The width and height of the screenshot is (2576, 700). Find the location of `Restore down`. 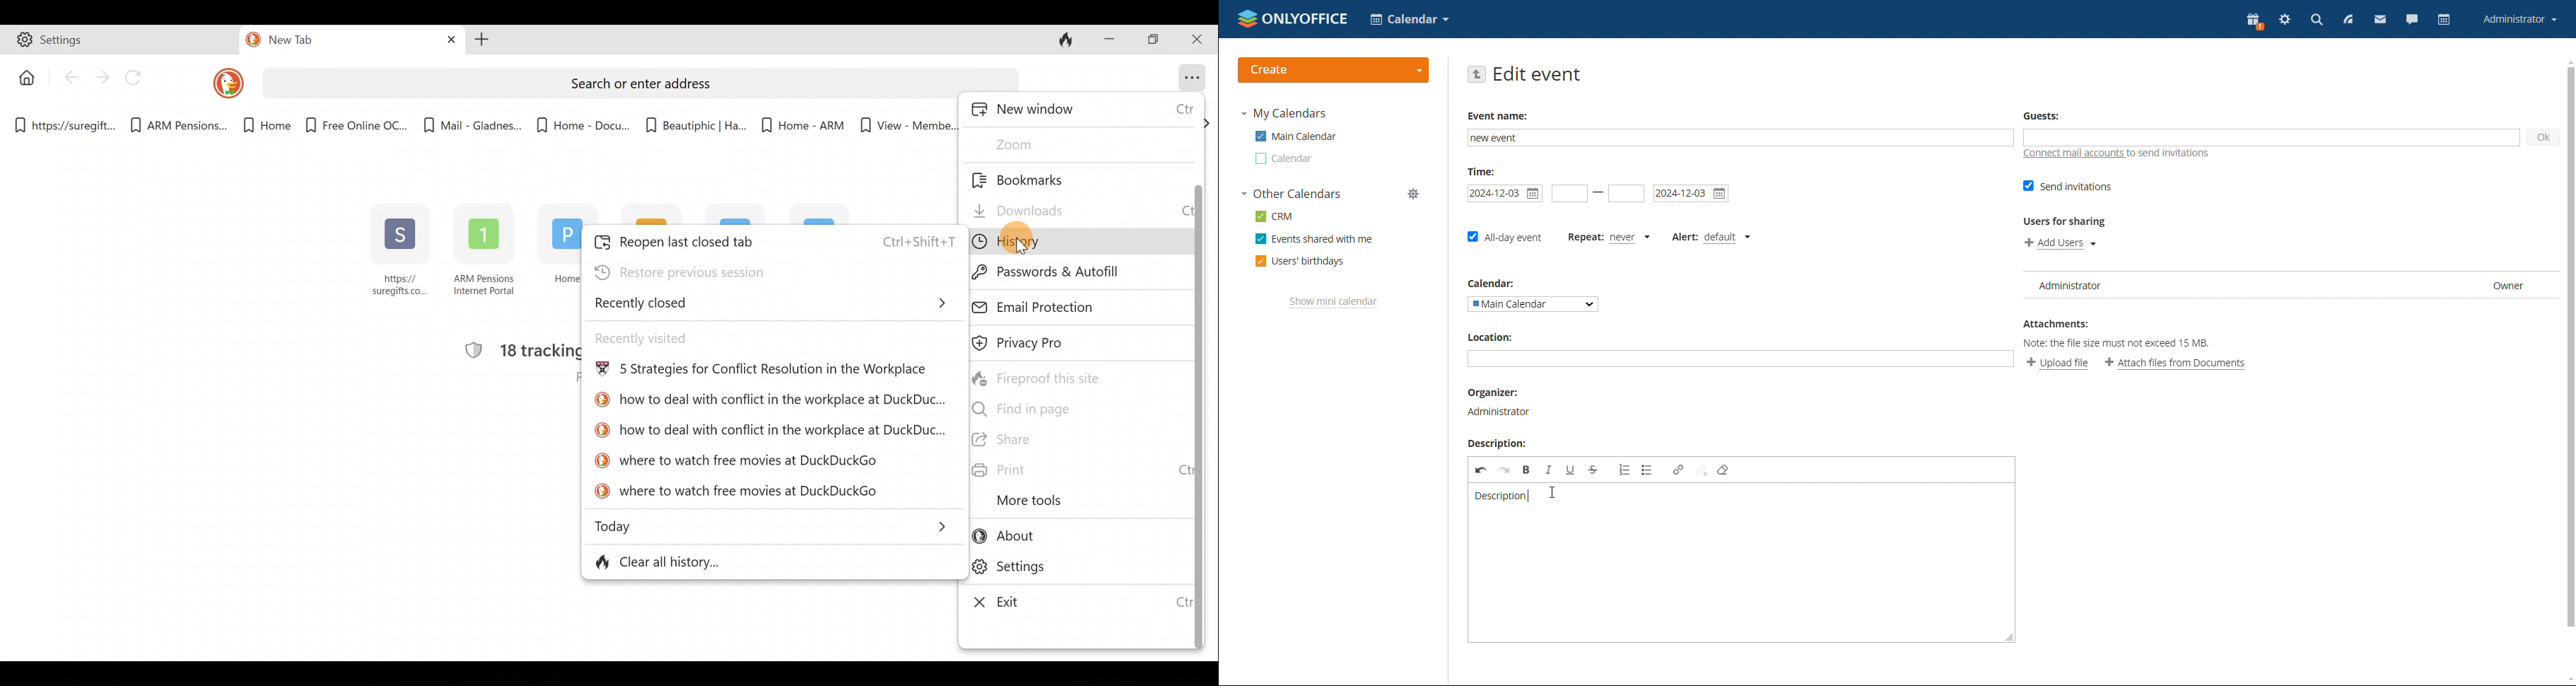

Restore down is located at coordinates (1156, 40).